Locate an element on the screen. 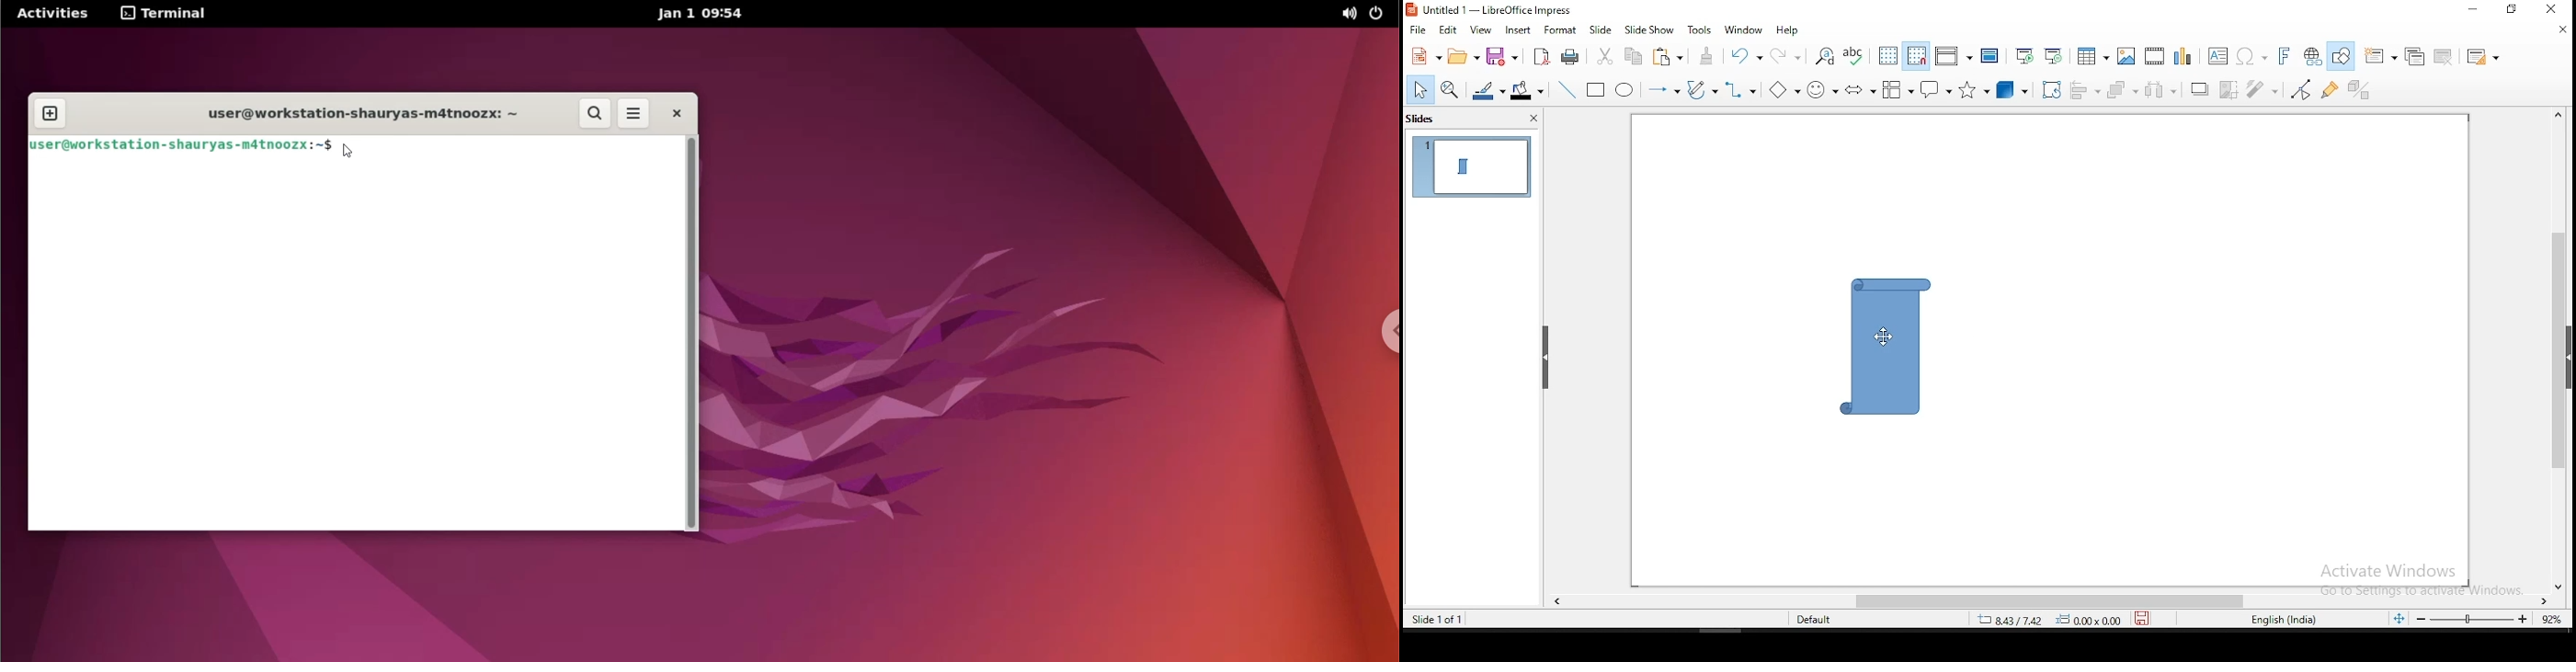 The image size is (2576, 672). select tool is located at coordinates (1420, 89).